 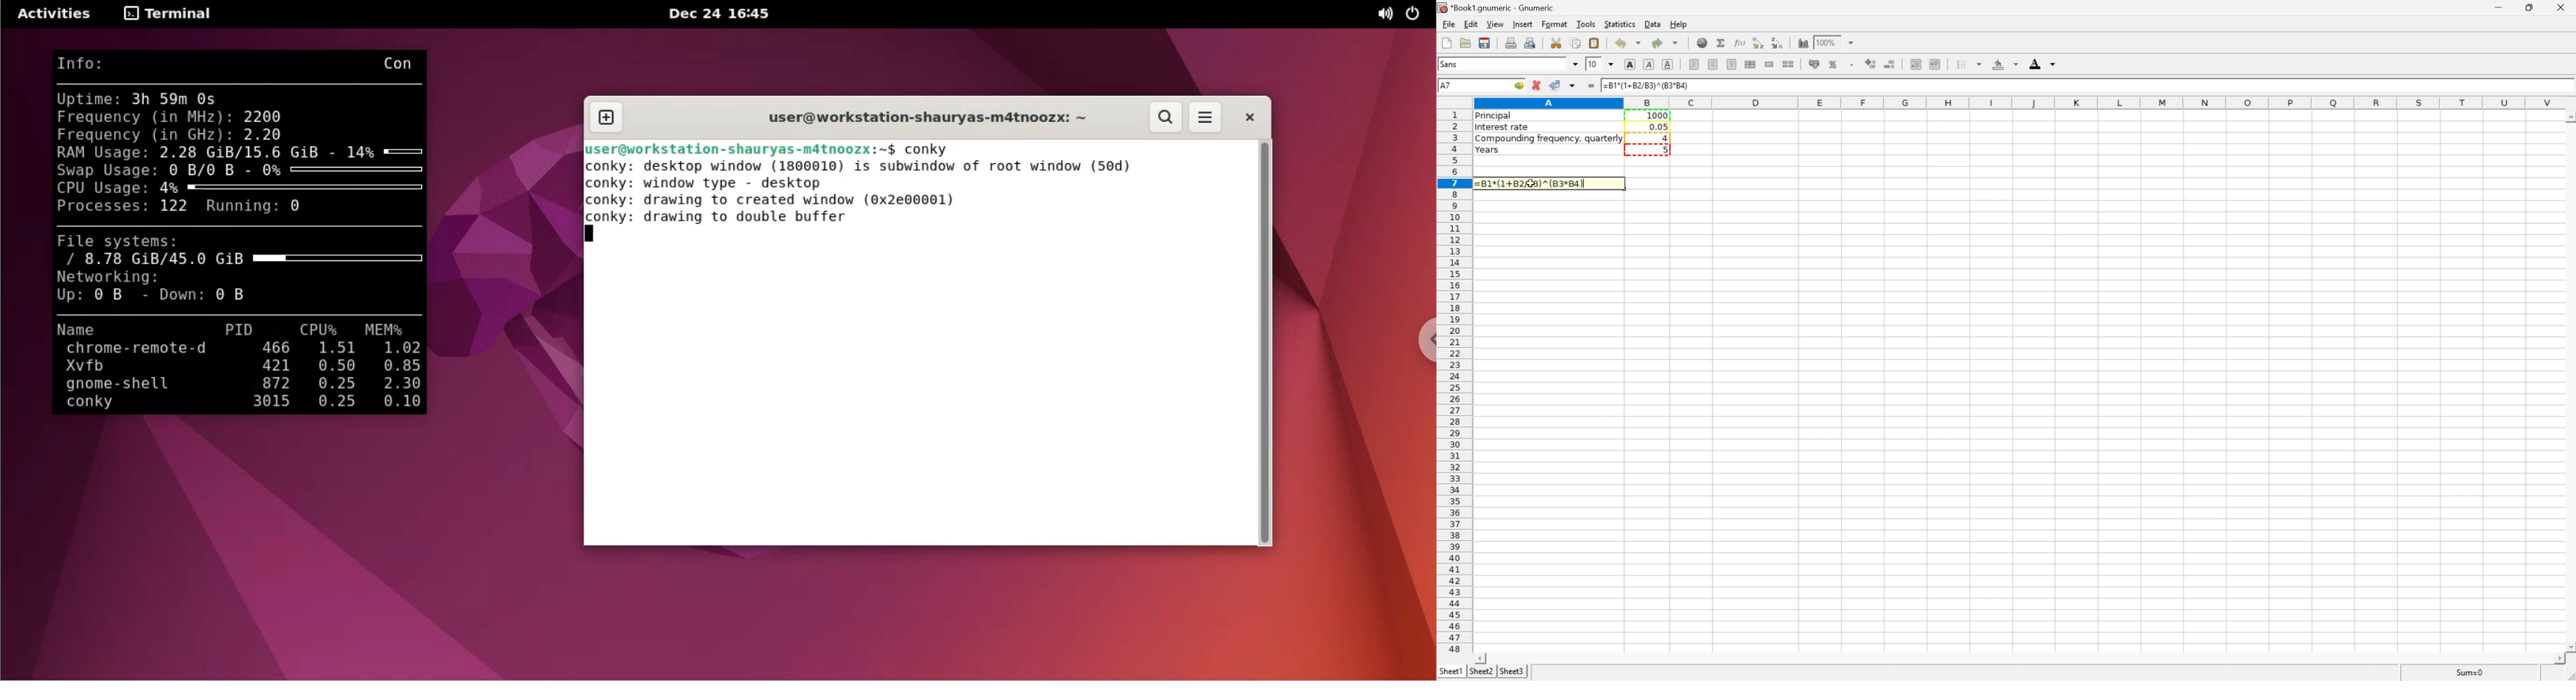 What do you see at coordinates (1486, 43) in the screenshot?
I see `save current workbook` at bounding box center [1486, 43].